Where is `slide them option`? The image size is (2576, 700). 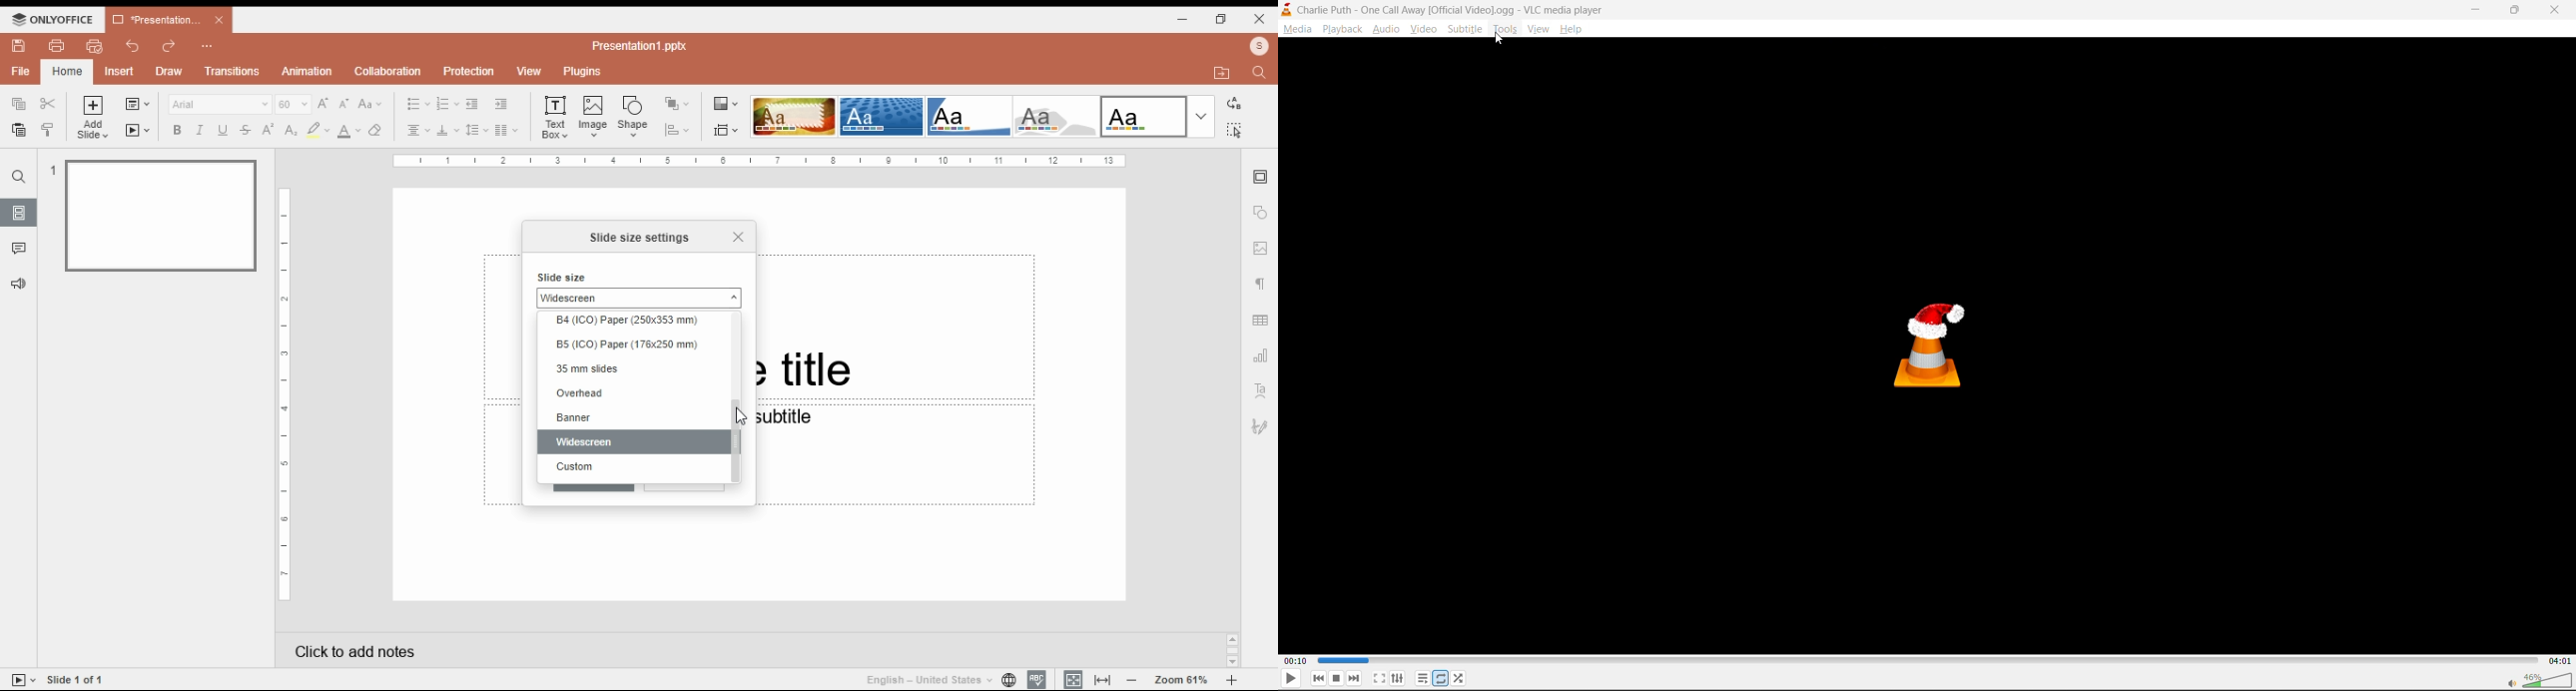 slide them option is located at coordinates (1144, 116).